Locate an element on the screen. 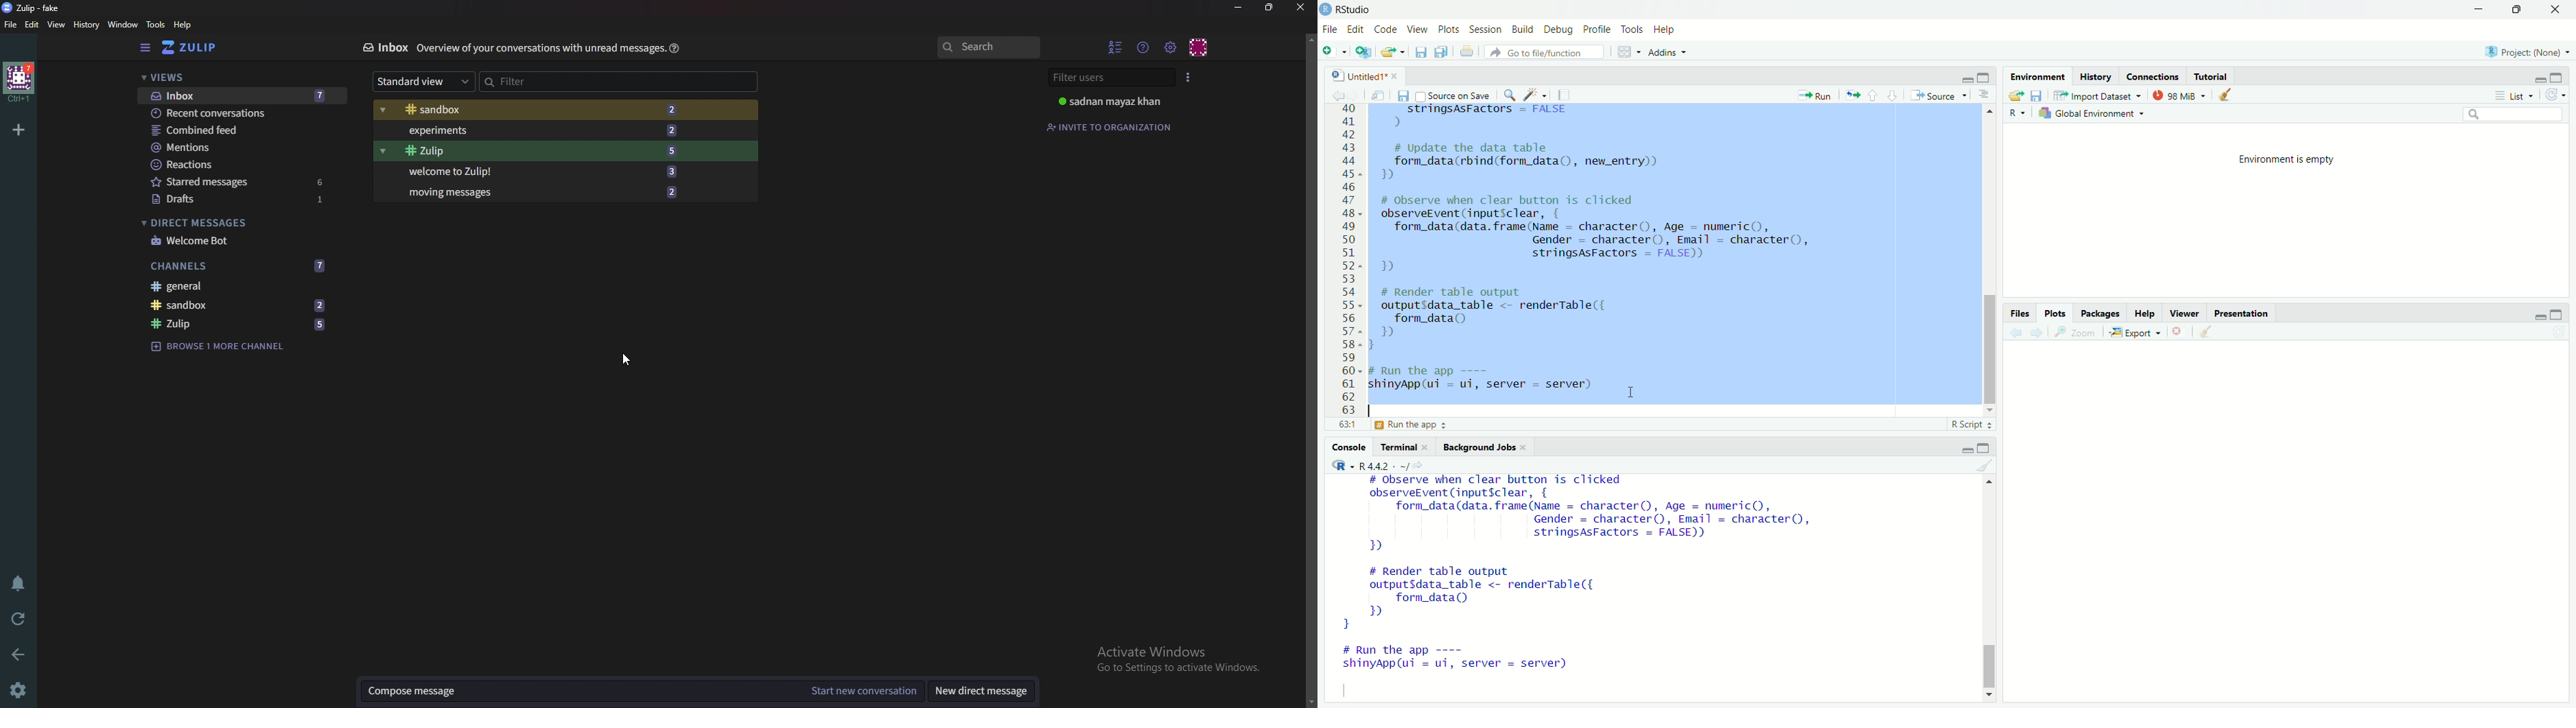  language change is located at coordinates (1337, 465).